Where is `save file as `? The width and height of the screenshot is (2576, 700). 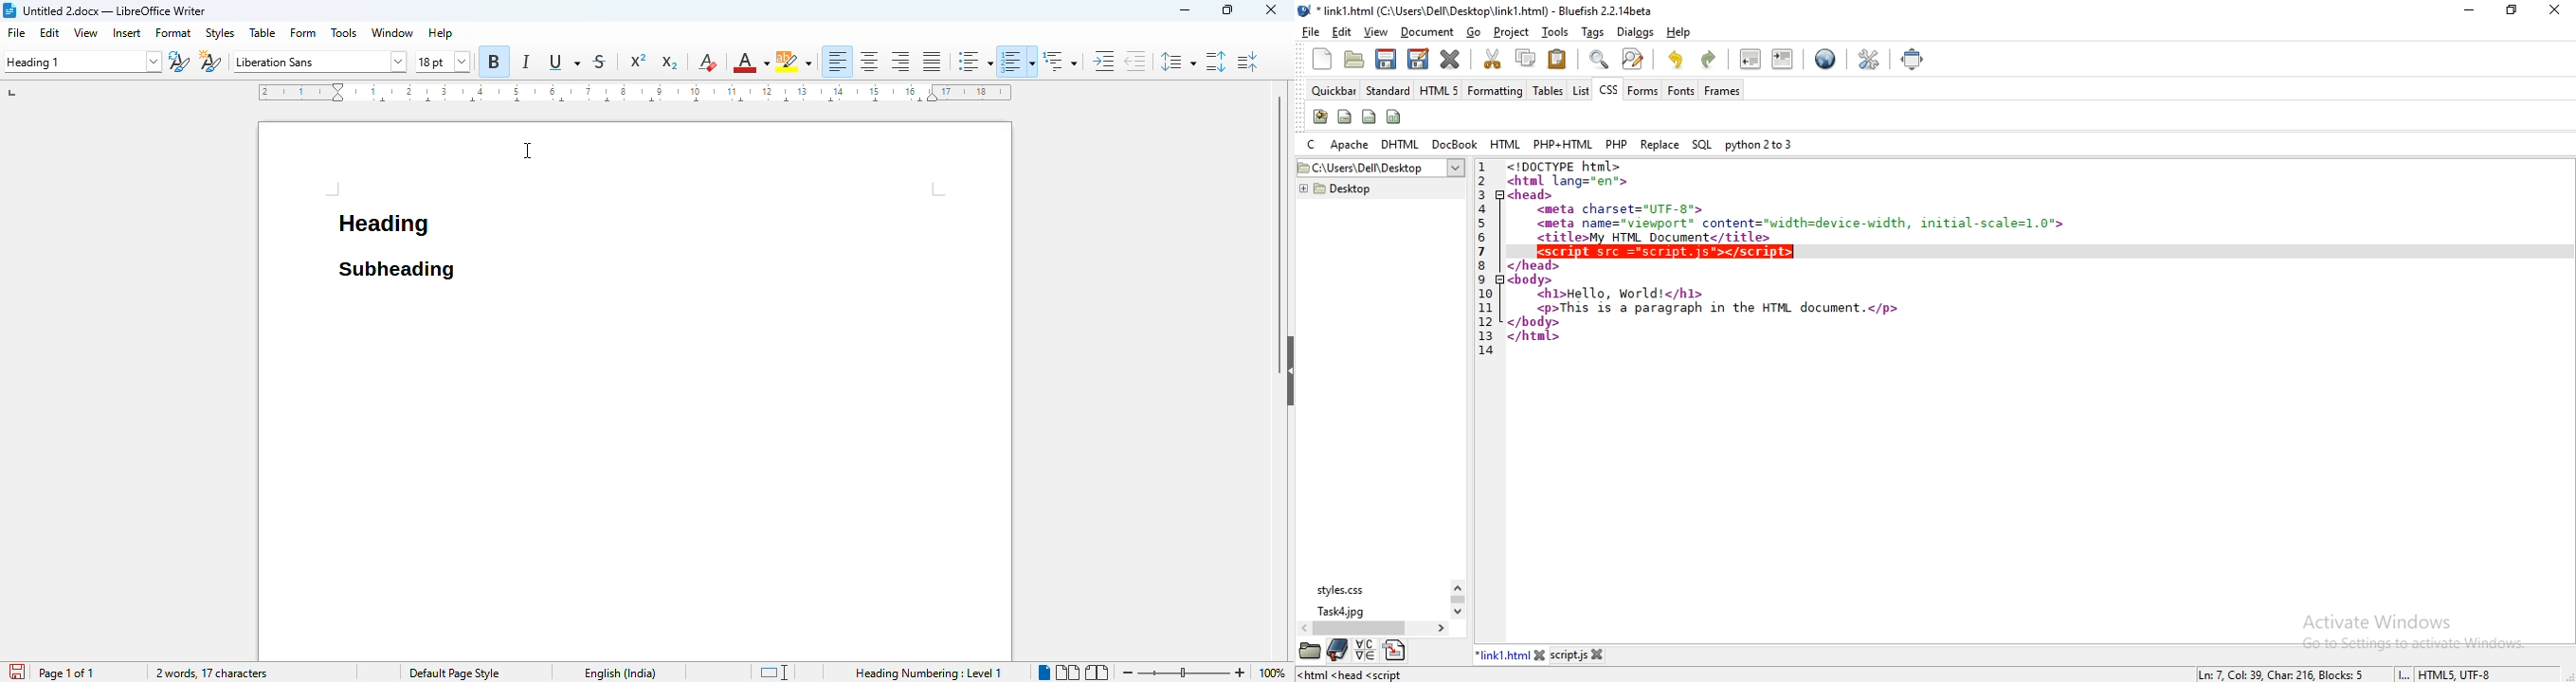 save file as  is located at coordinates (1417, 59).